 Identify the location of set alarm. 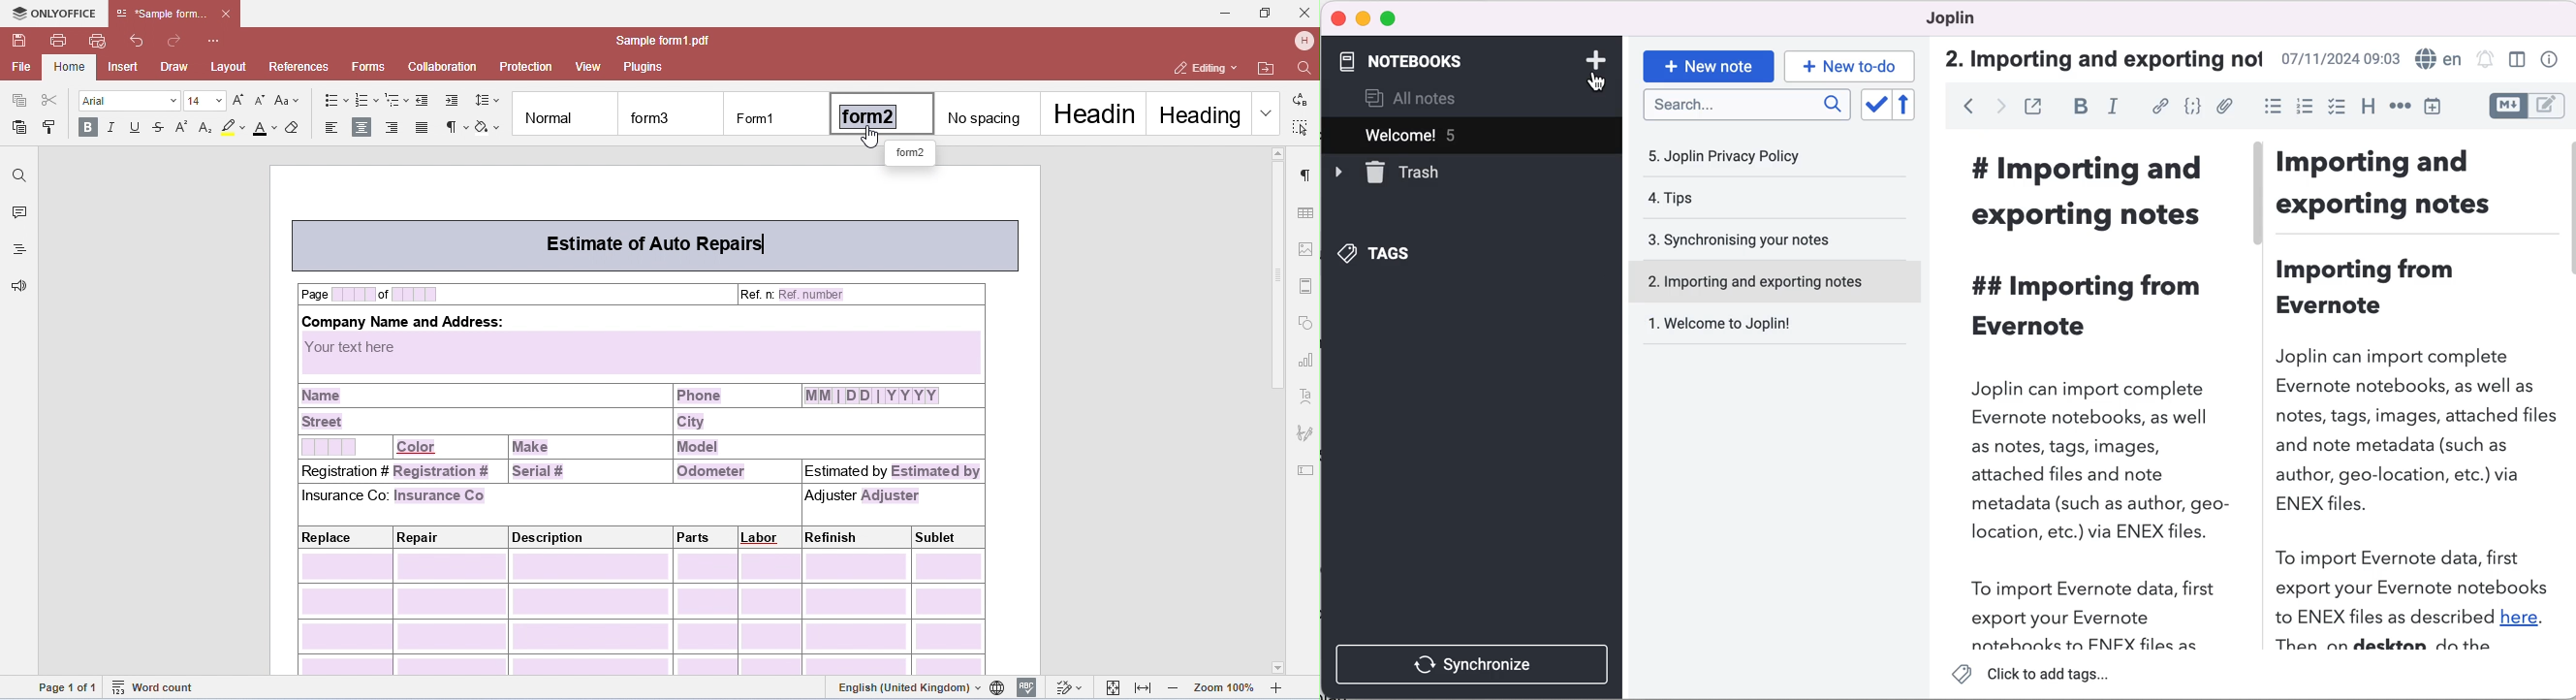
(2486, 61).